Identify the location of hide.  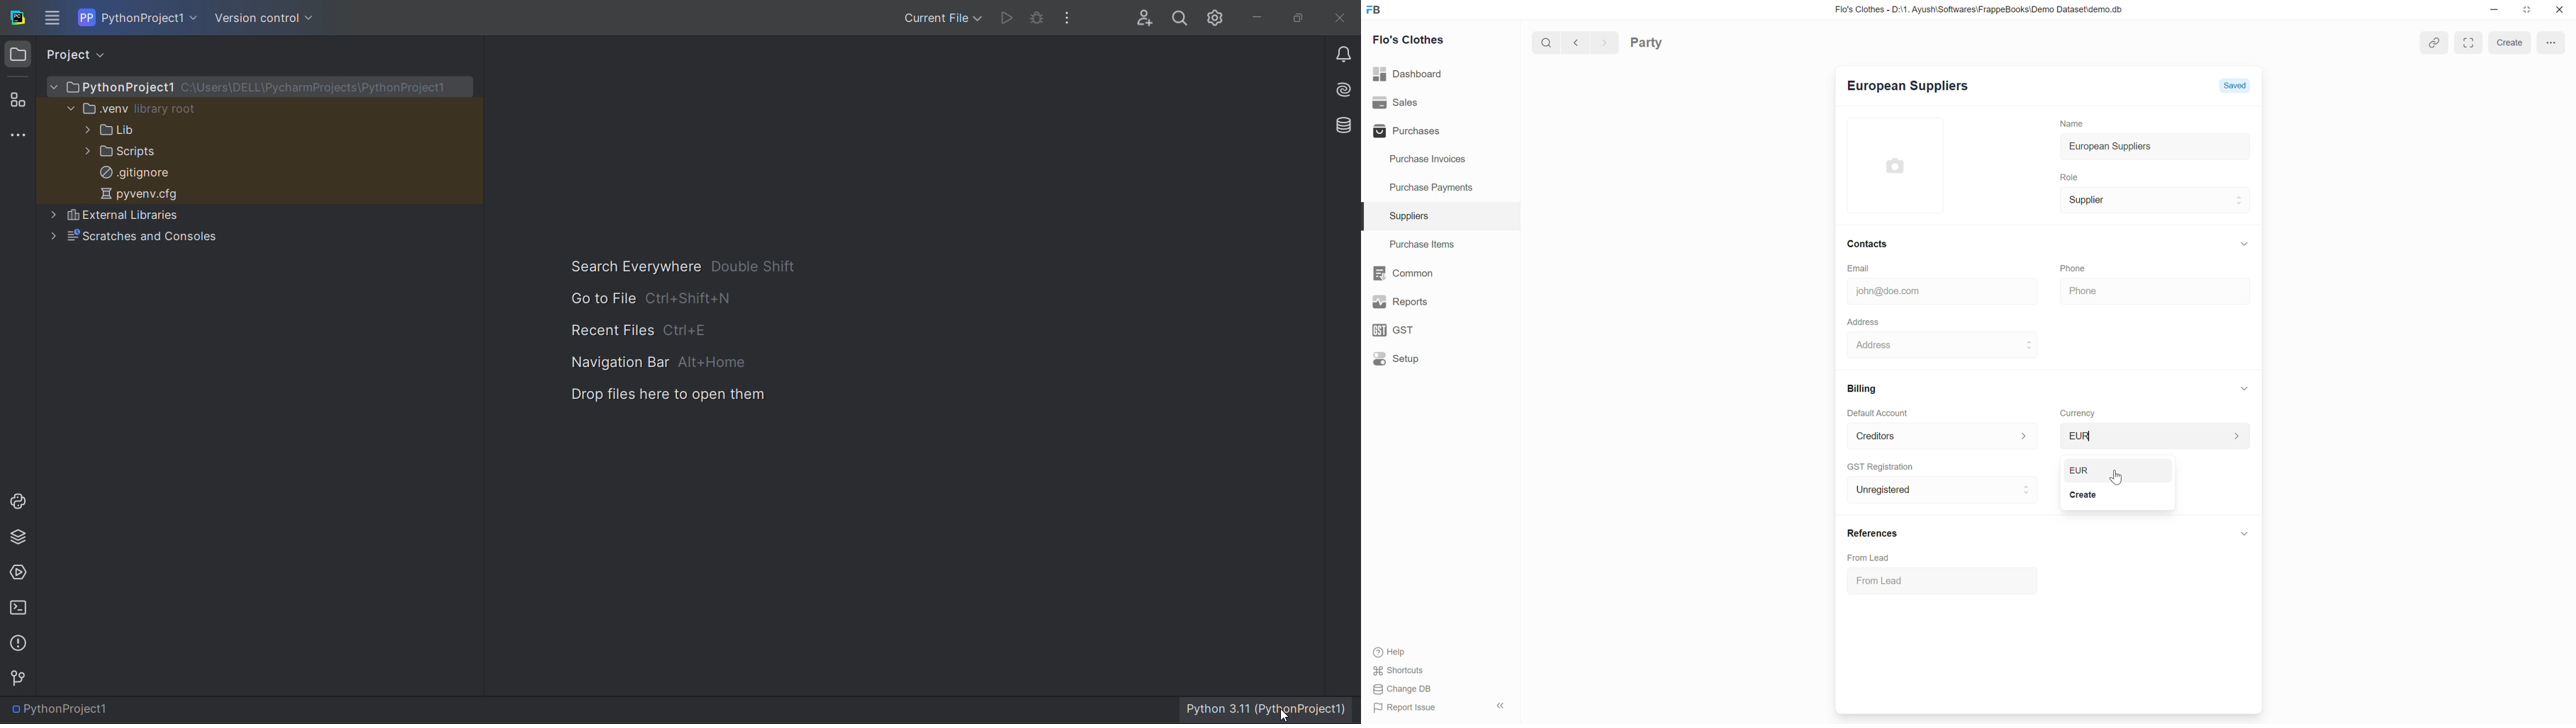
(1497, 705).